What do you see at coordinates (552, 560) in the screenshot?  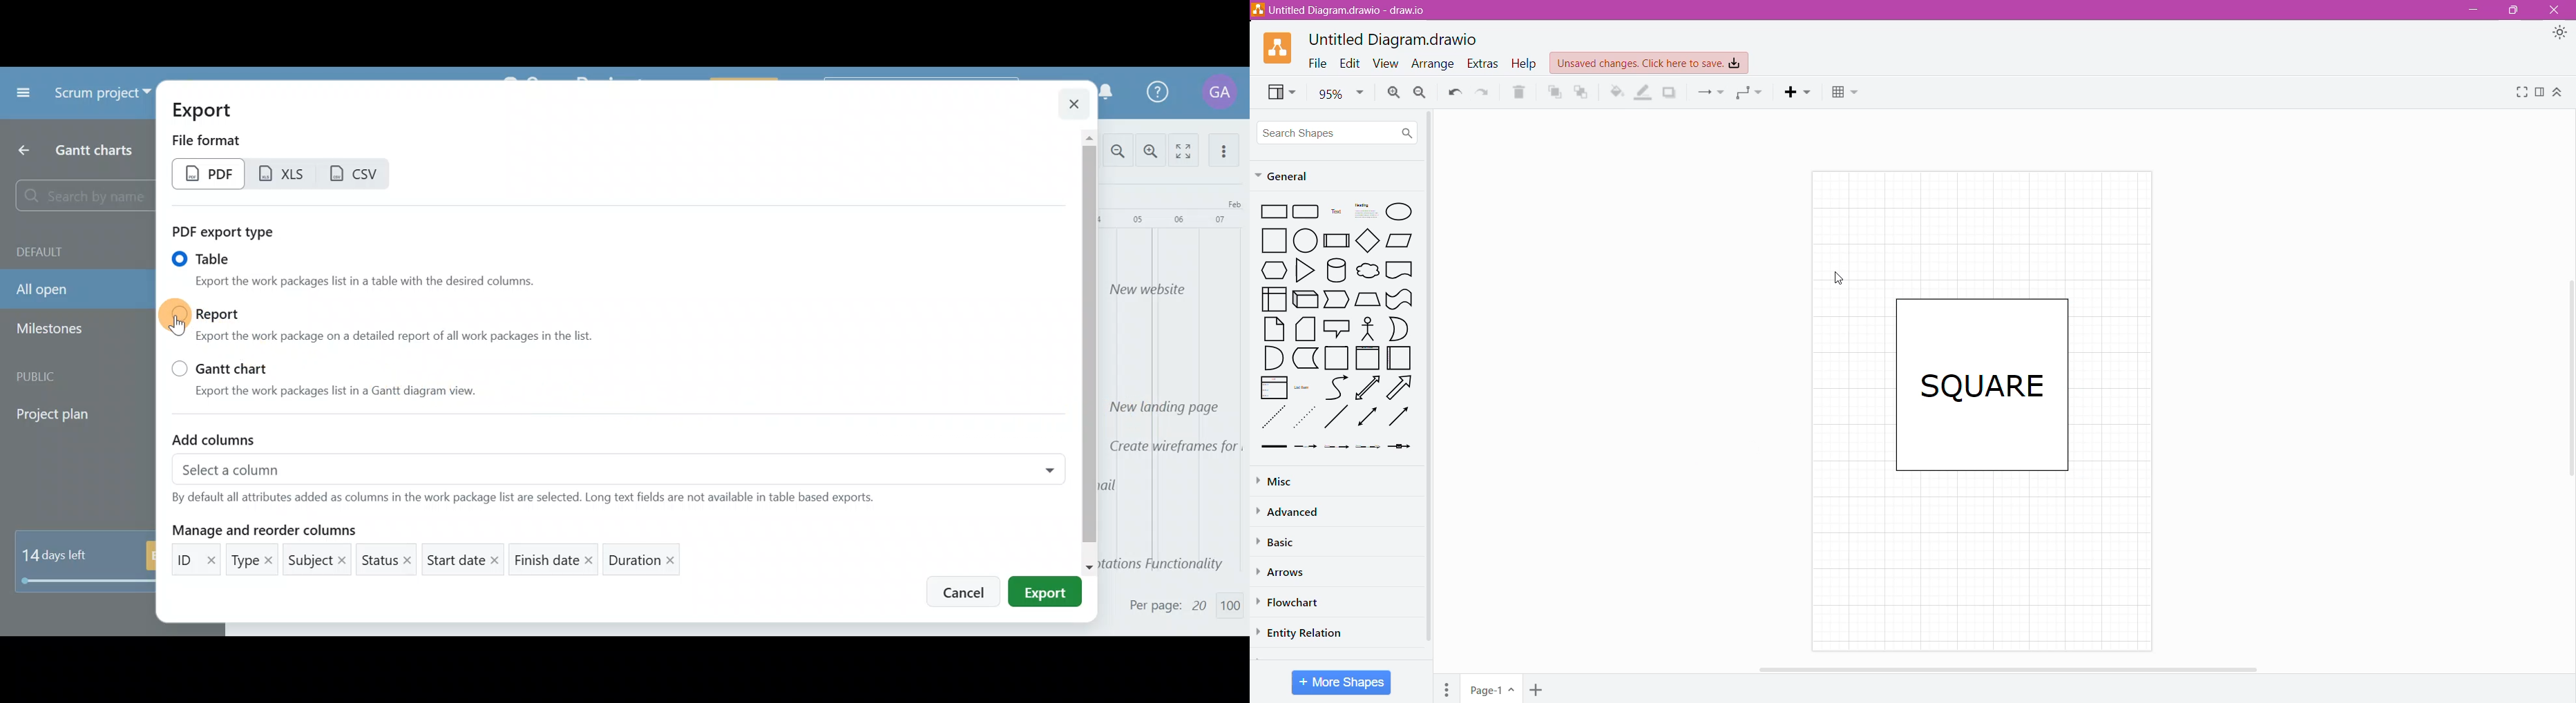 I see `Finish date` at bounding box center [552, 560].